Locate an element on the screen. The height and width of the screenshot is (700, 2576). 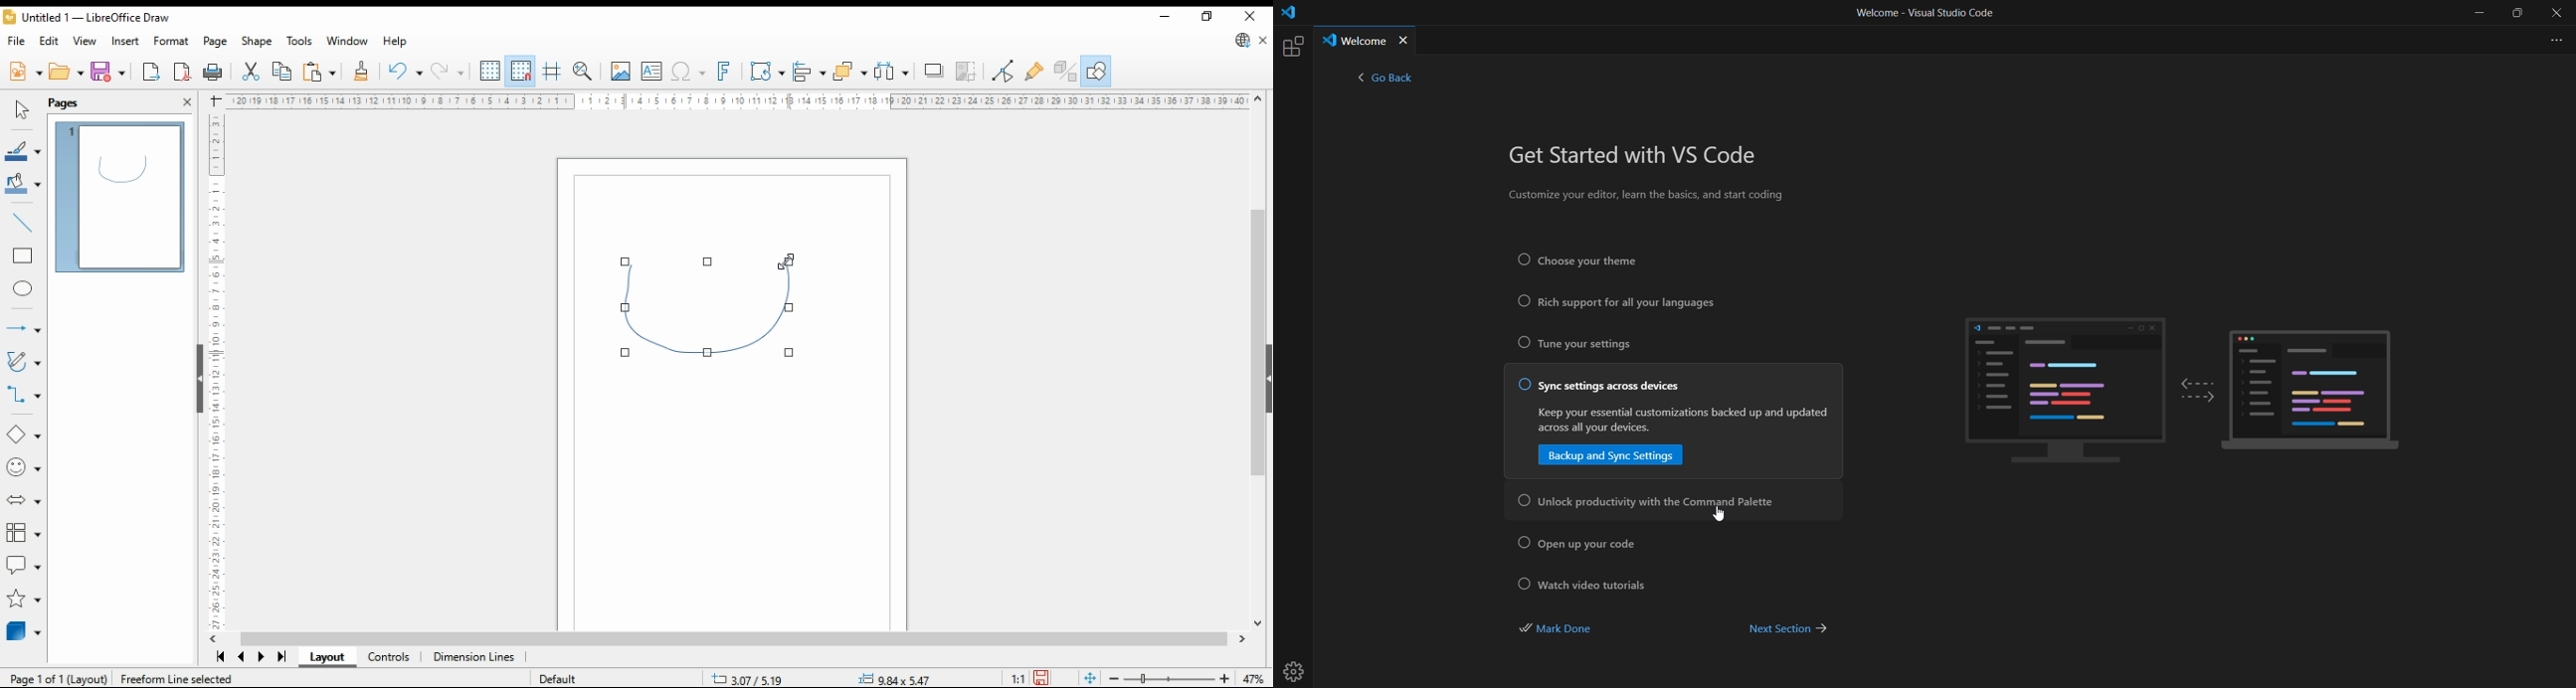
scroll bar is located at coordinates (739, 639).